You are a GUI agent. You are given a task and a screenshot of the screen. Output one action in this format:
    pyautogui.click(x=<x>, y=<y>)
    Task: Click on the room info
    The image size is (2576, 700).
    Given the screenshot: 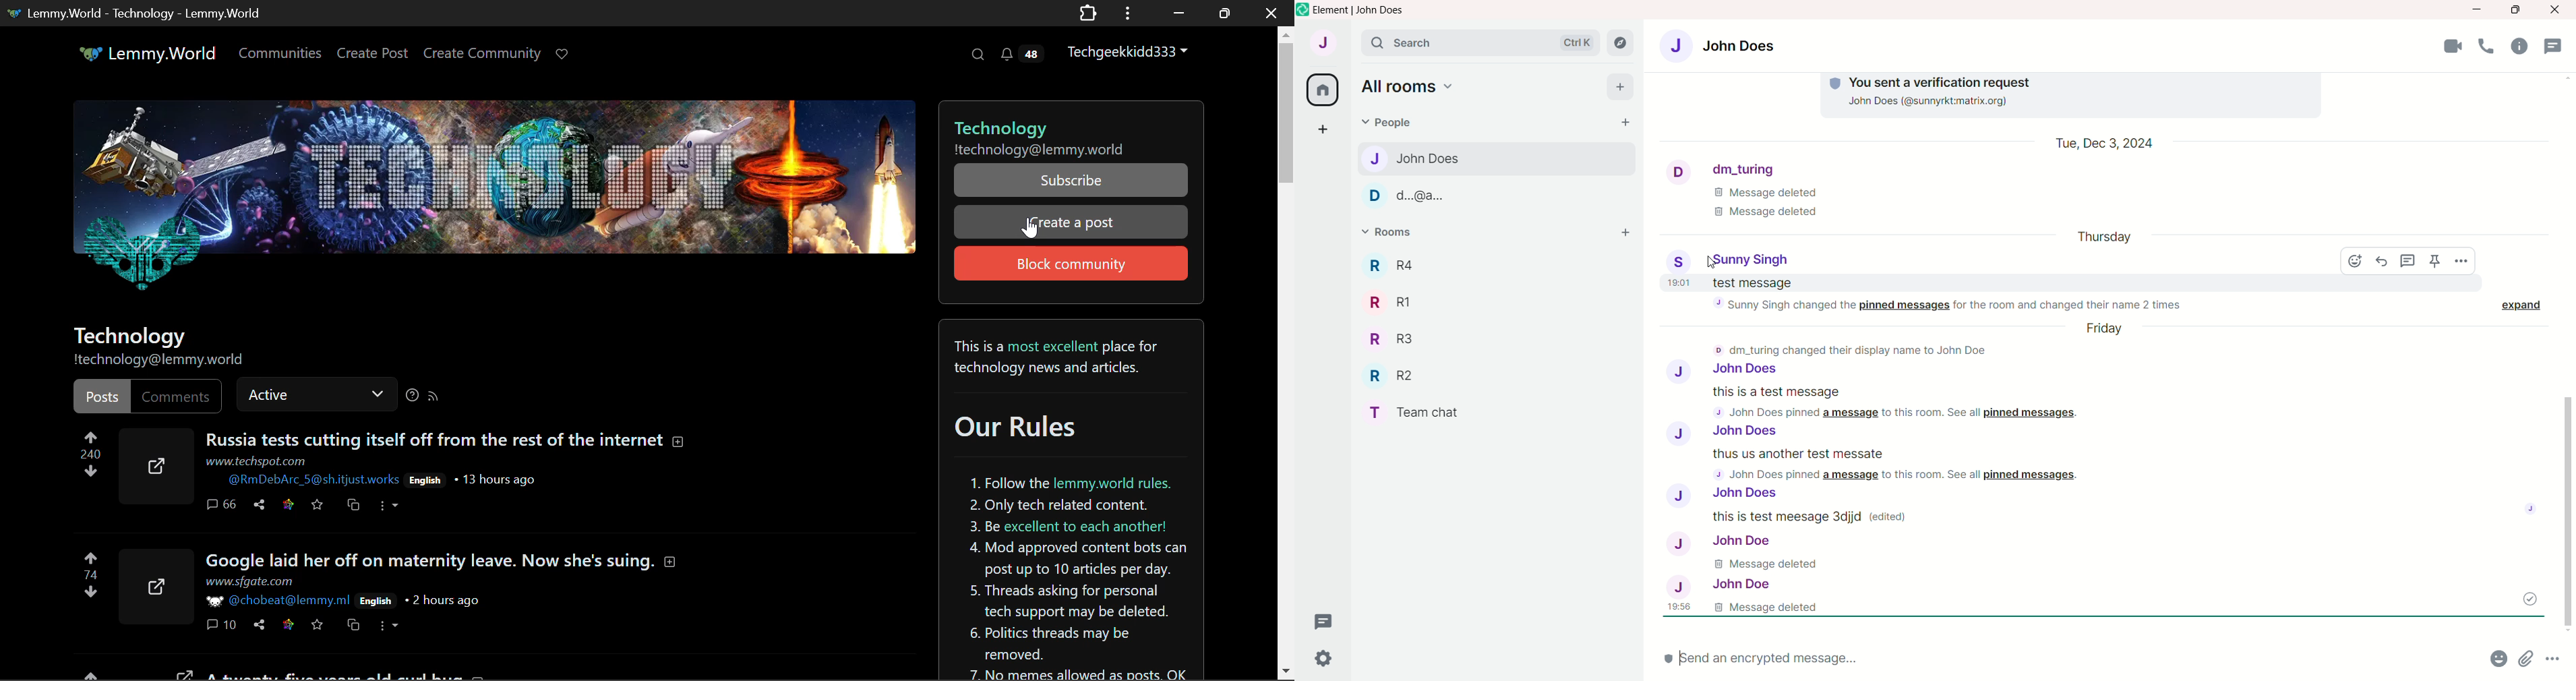 What is the action you would take?
    pyautogui.click(x=2523, y=43)
    